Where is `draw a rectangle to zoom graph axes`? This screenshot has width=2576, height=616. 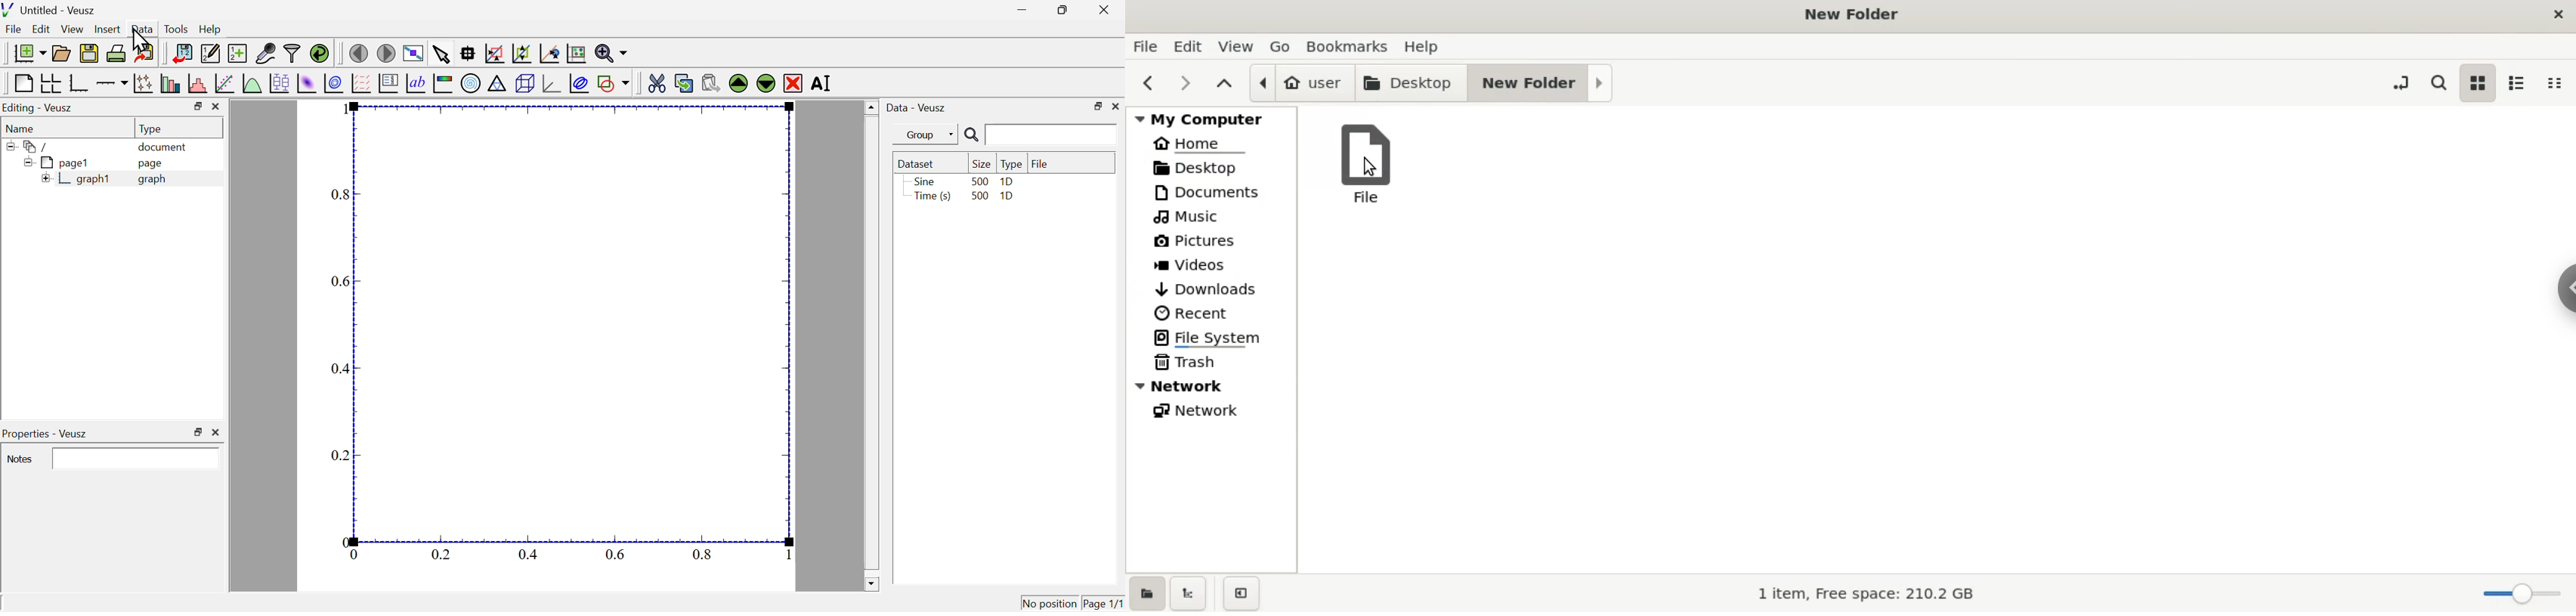 draw a rectangle to zoom graph axes is located at coordinates (494, 53).